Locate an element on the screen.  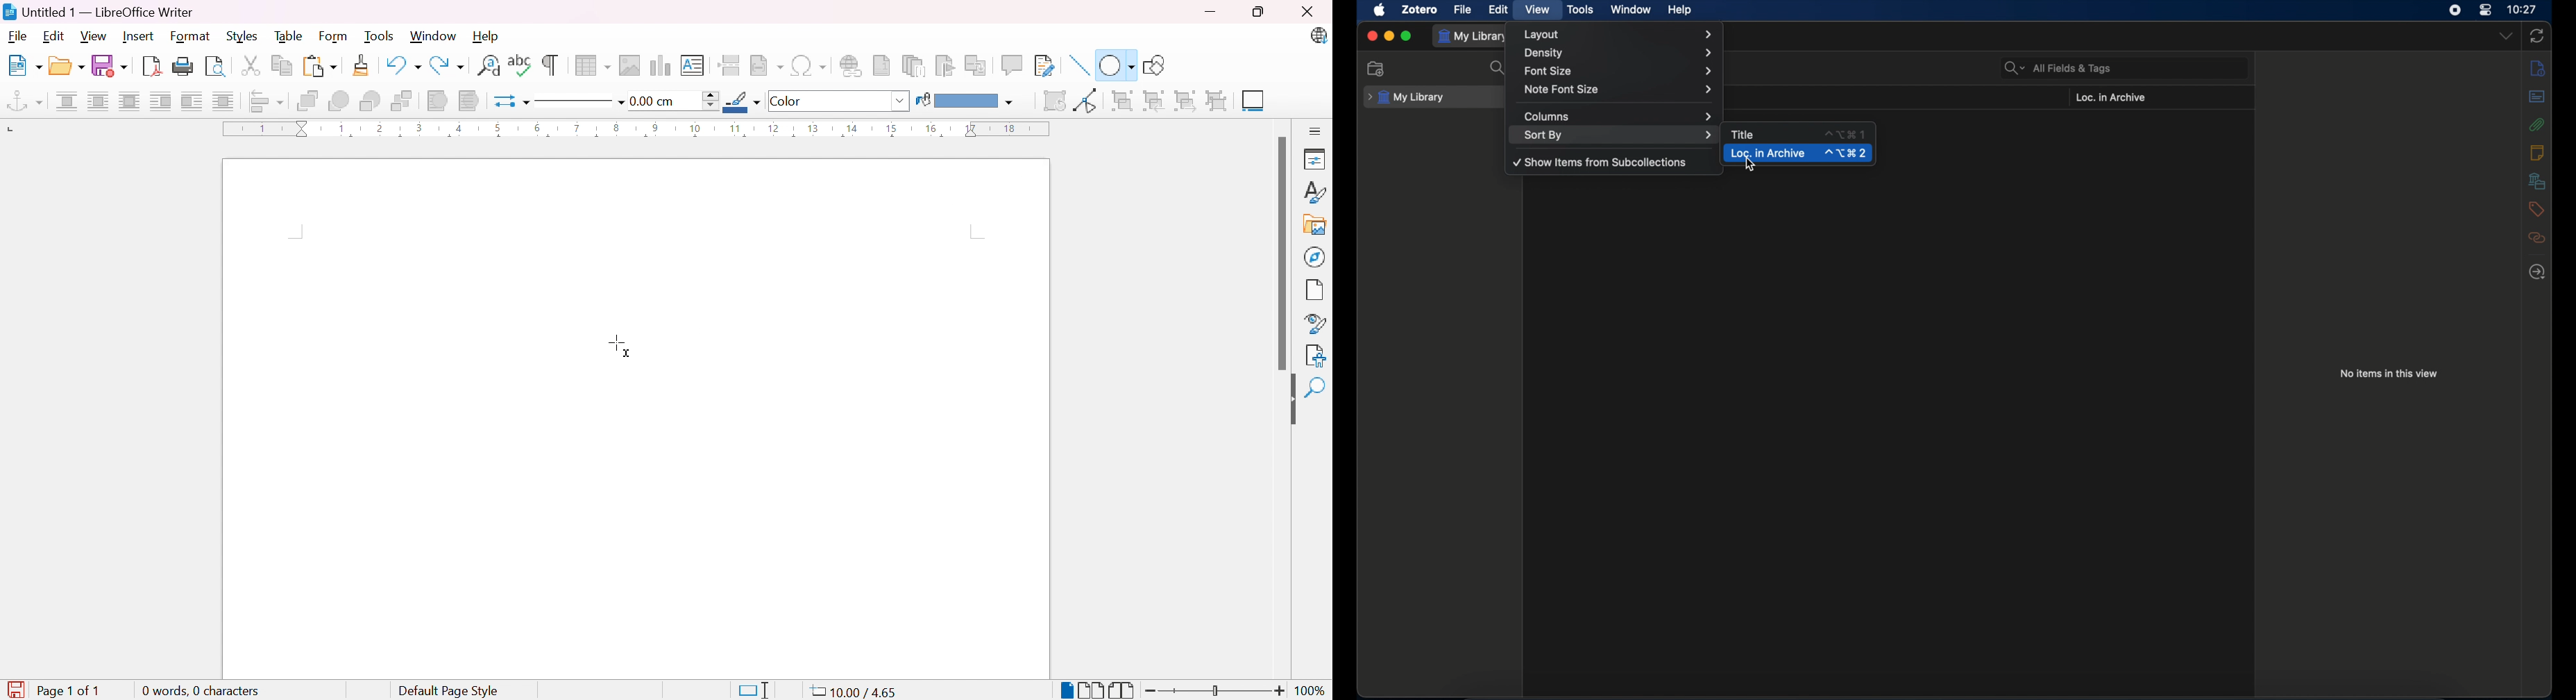
Parallel is located at coordinates (98, 101).